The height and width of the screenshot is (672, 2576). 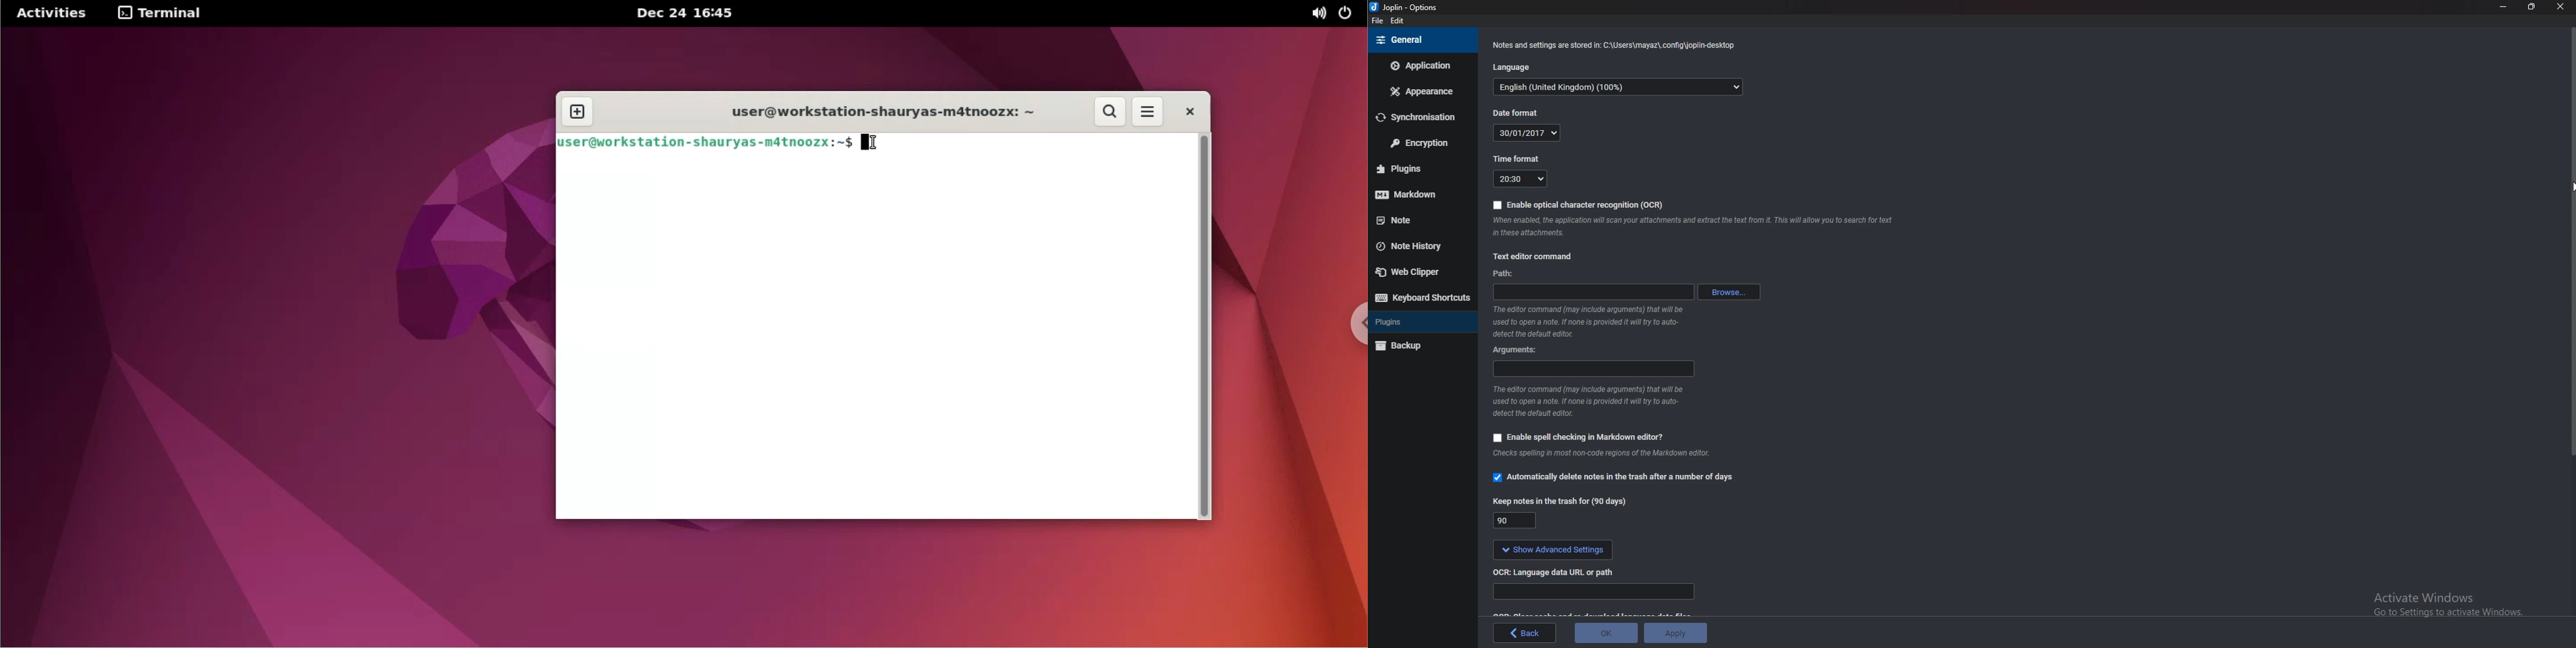 What do you see at coordinates (1594, 370) in the screenshot?
I see `Arguments` at bounding box center [1594, 370].